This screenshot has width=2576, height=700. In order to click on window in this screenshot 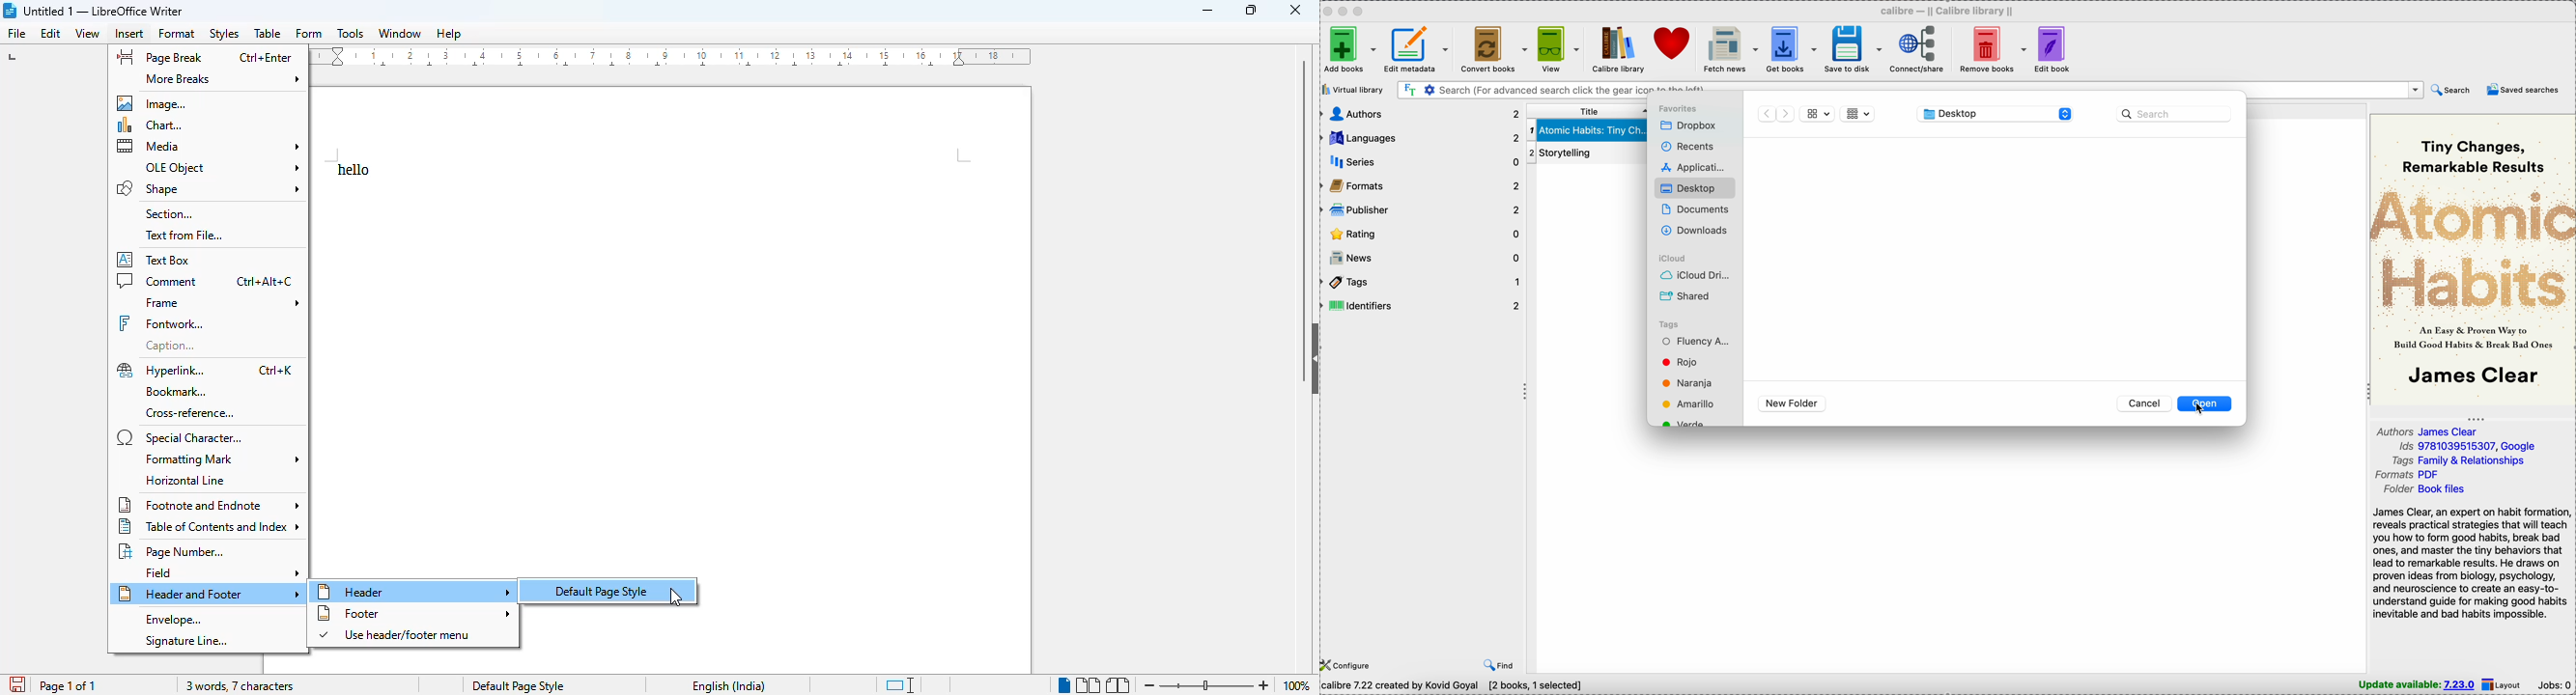, I will do `click(400, 33)`.